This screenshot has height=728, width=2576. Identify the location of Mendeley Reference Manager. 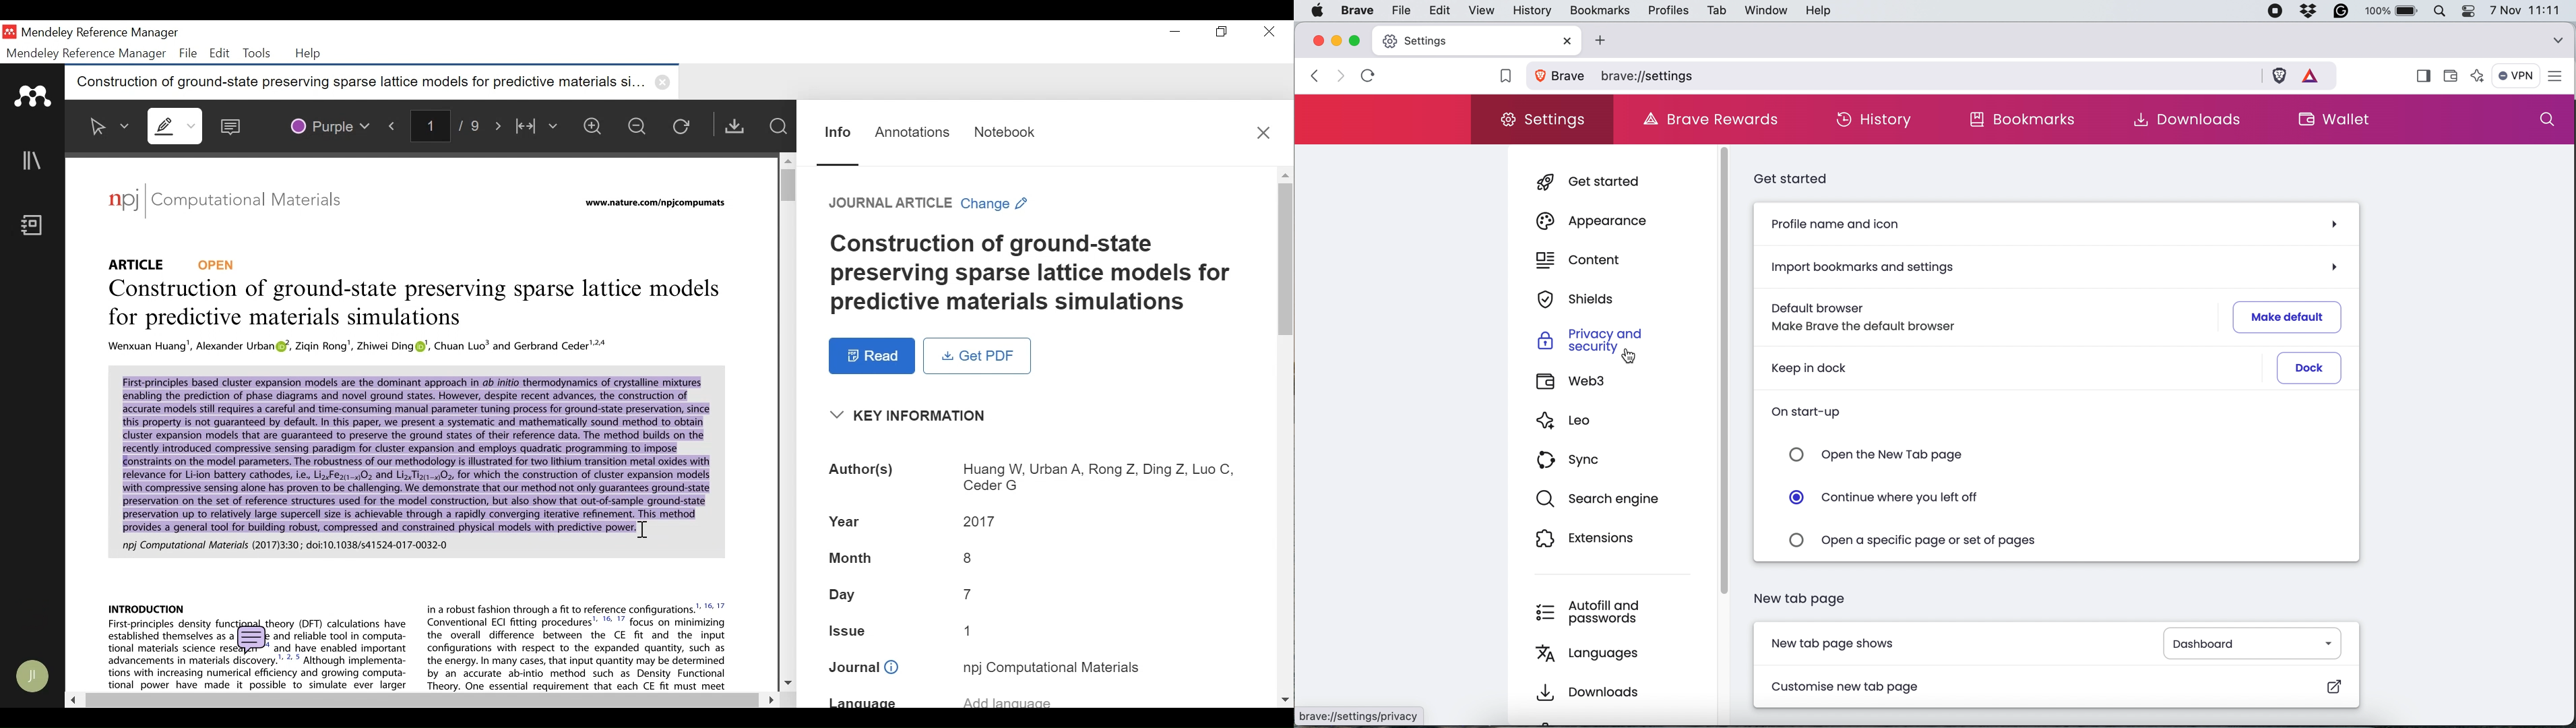
(99, 34).